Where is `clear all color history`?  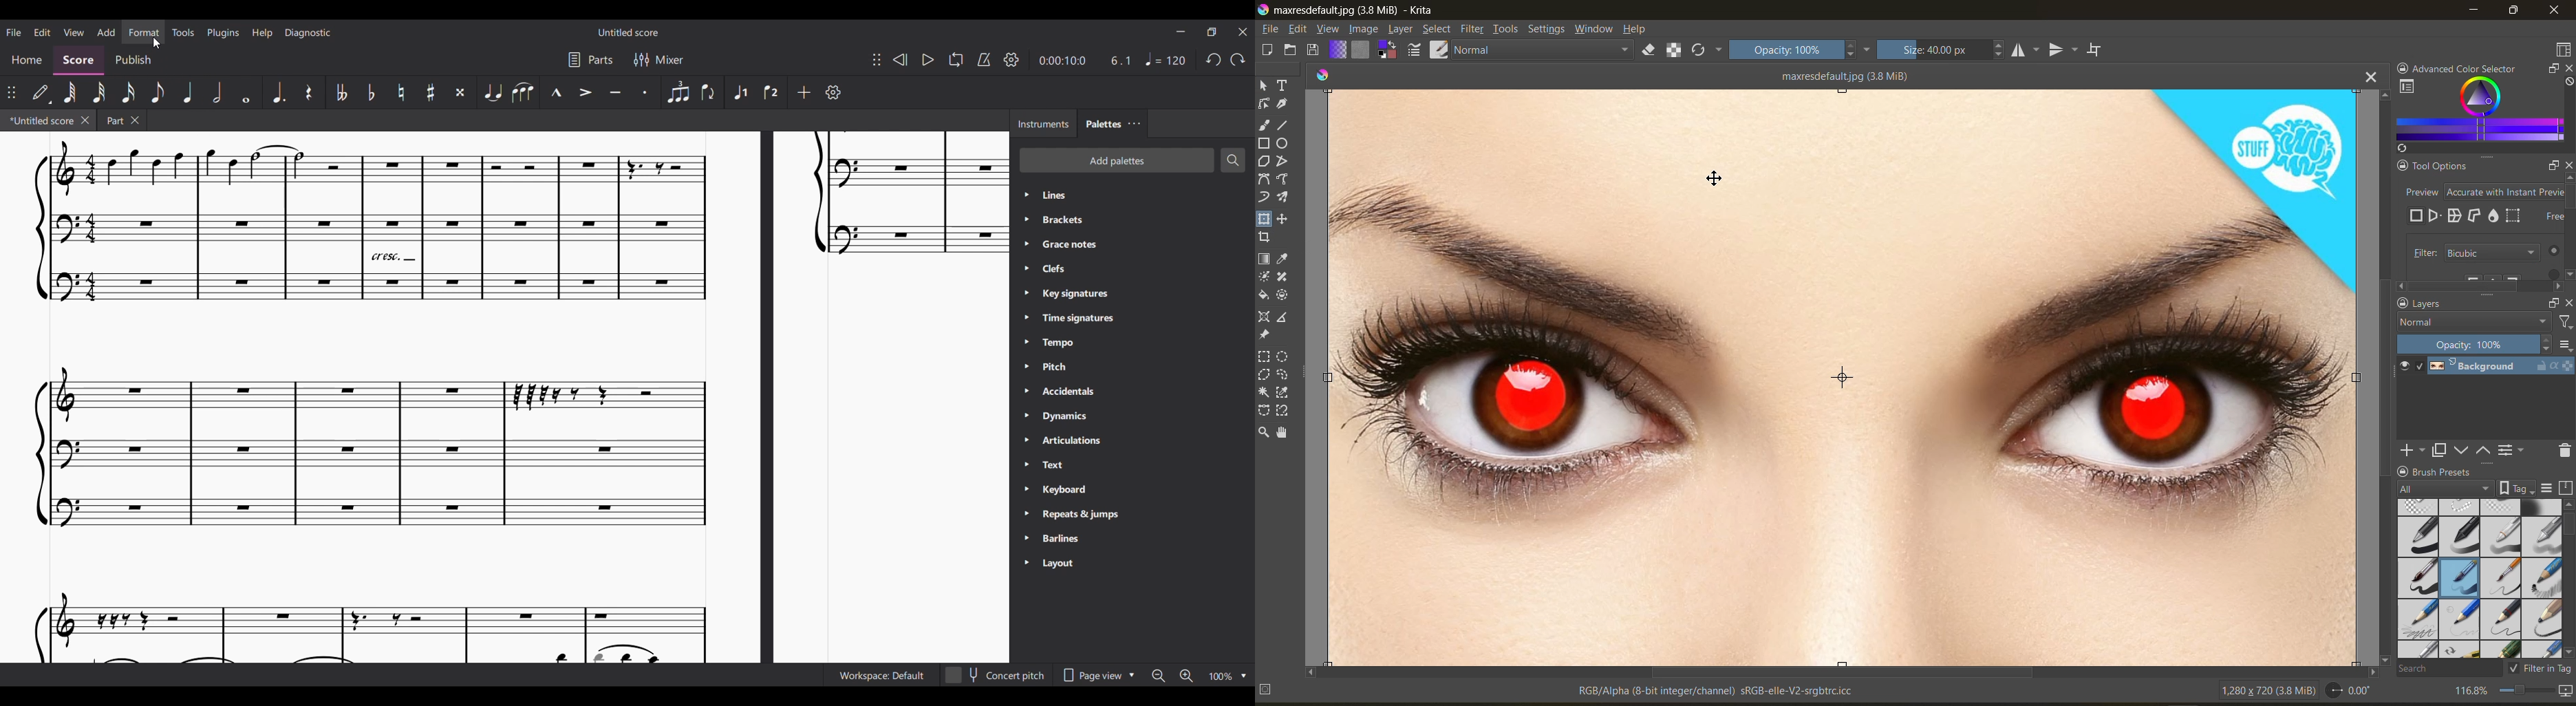
clear all color history is located at coordinates (2568, 84).